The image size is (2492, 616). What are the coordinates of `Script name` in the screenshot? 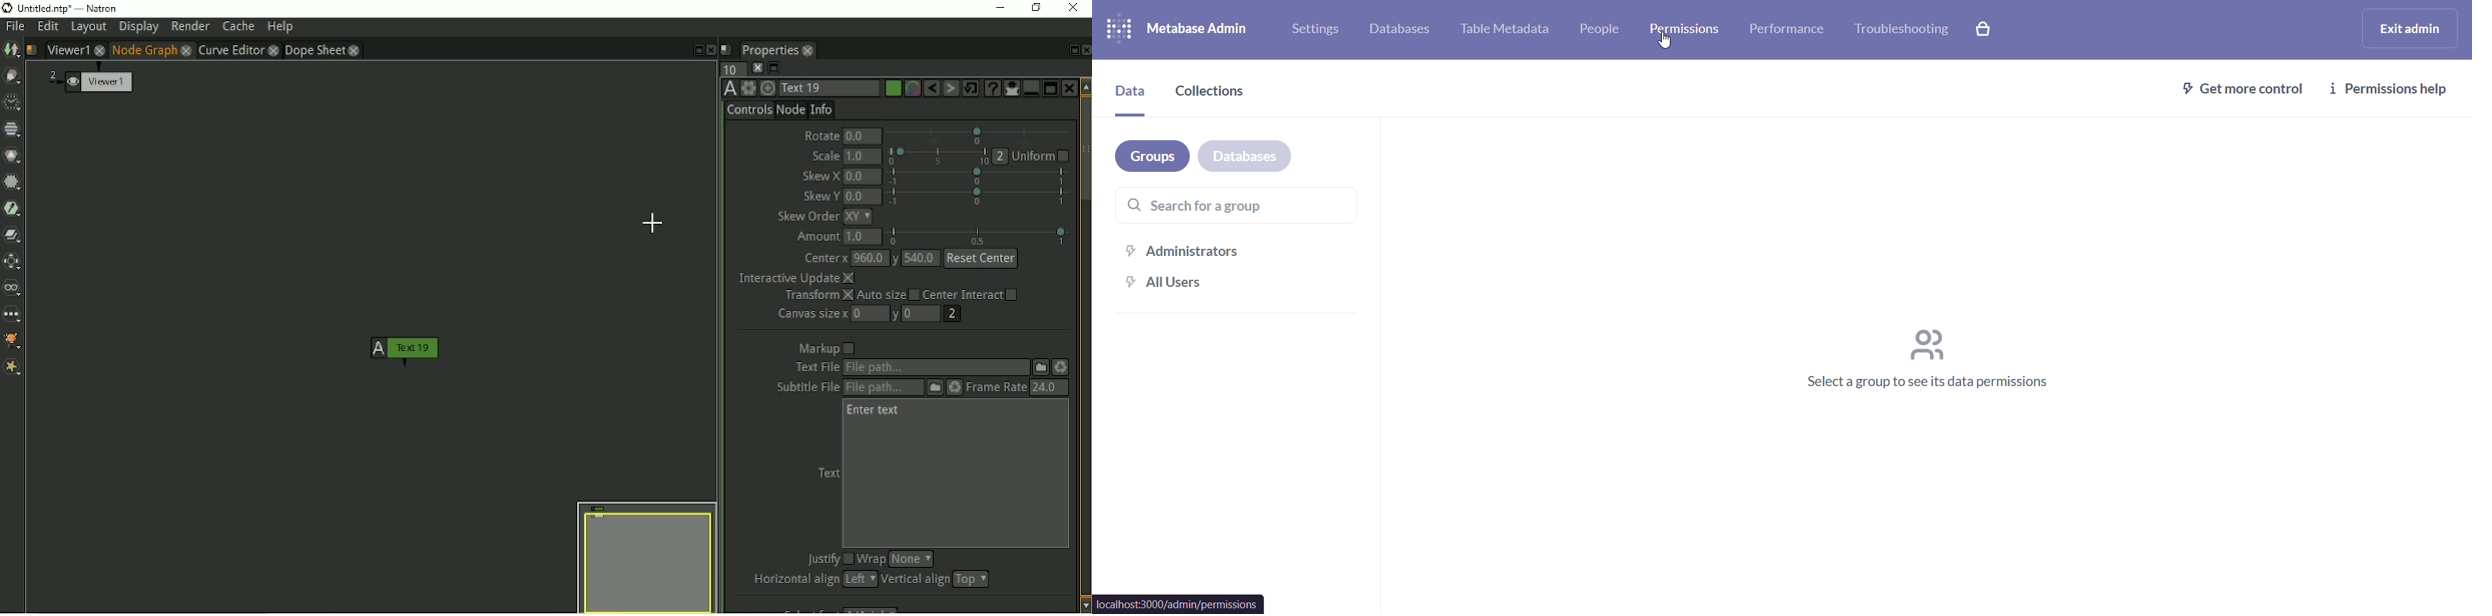 It's located at (726, 50).